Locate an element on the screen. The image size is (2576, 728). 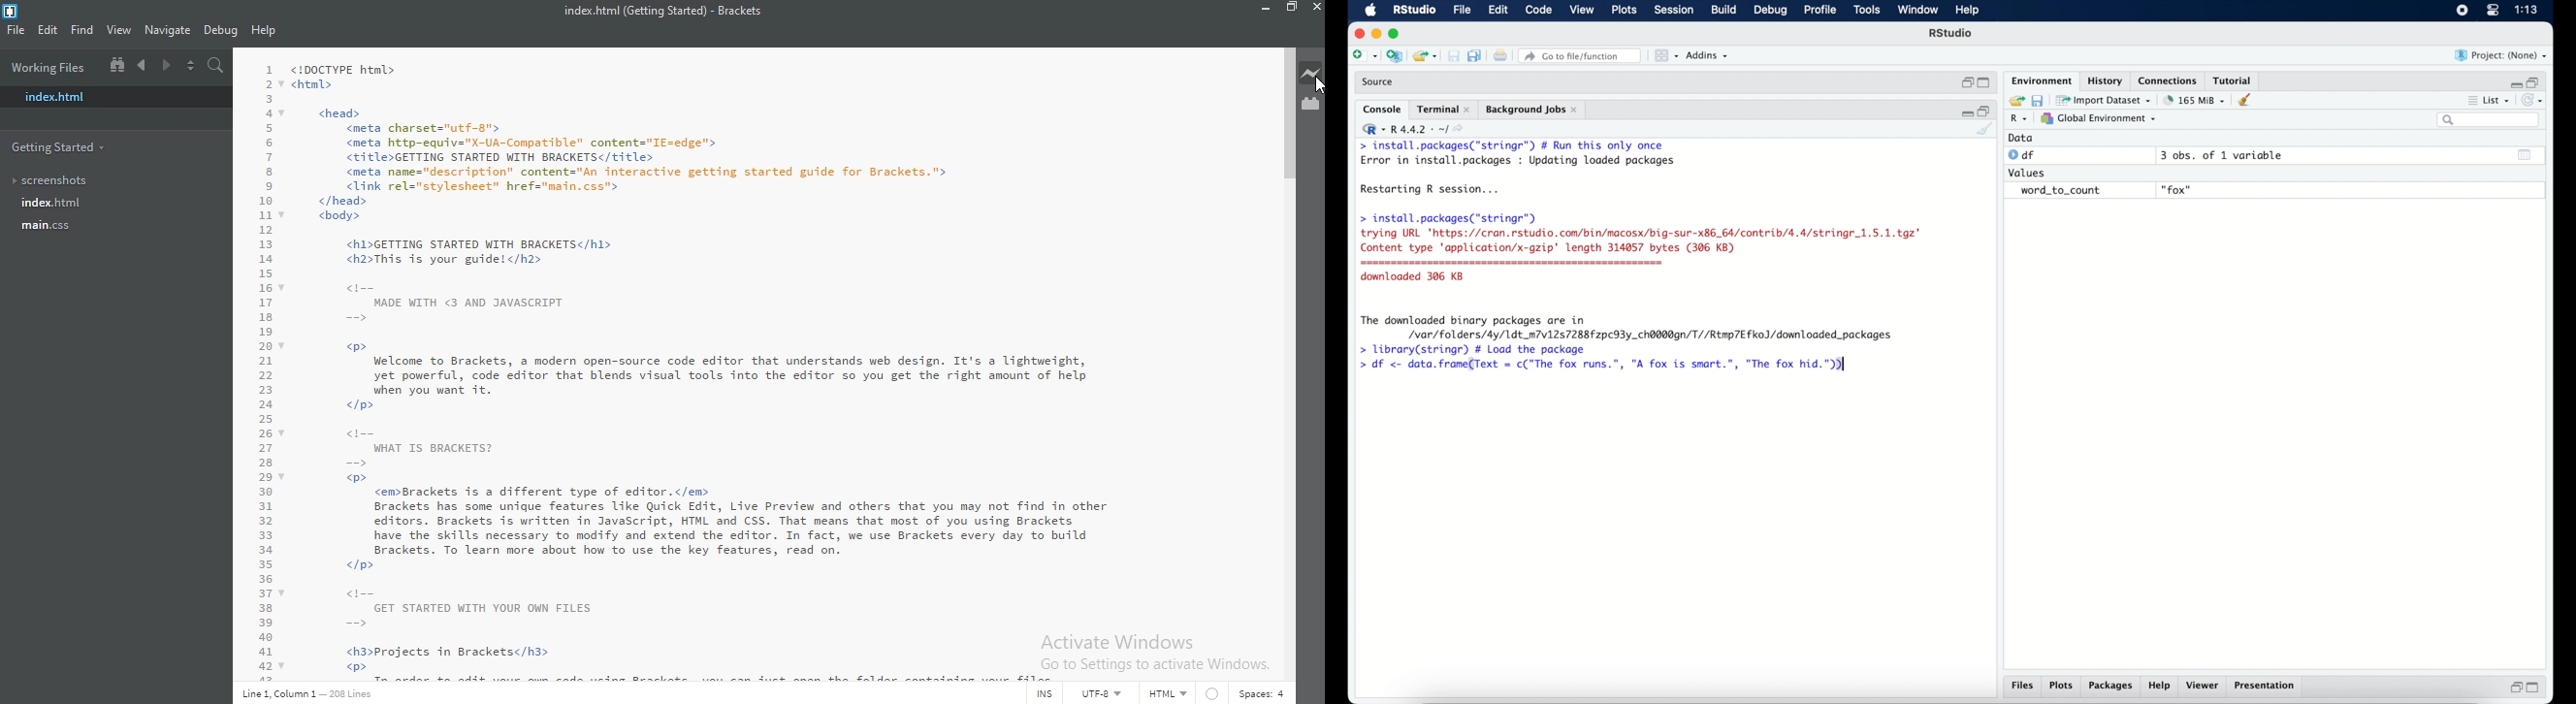
macOS is located at coordinates (1370, 10).